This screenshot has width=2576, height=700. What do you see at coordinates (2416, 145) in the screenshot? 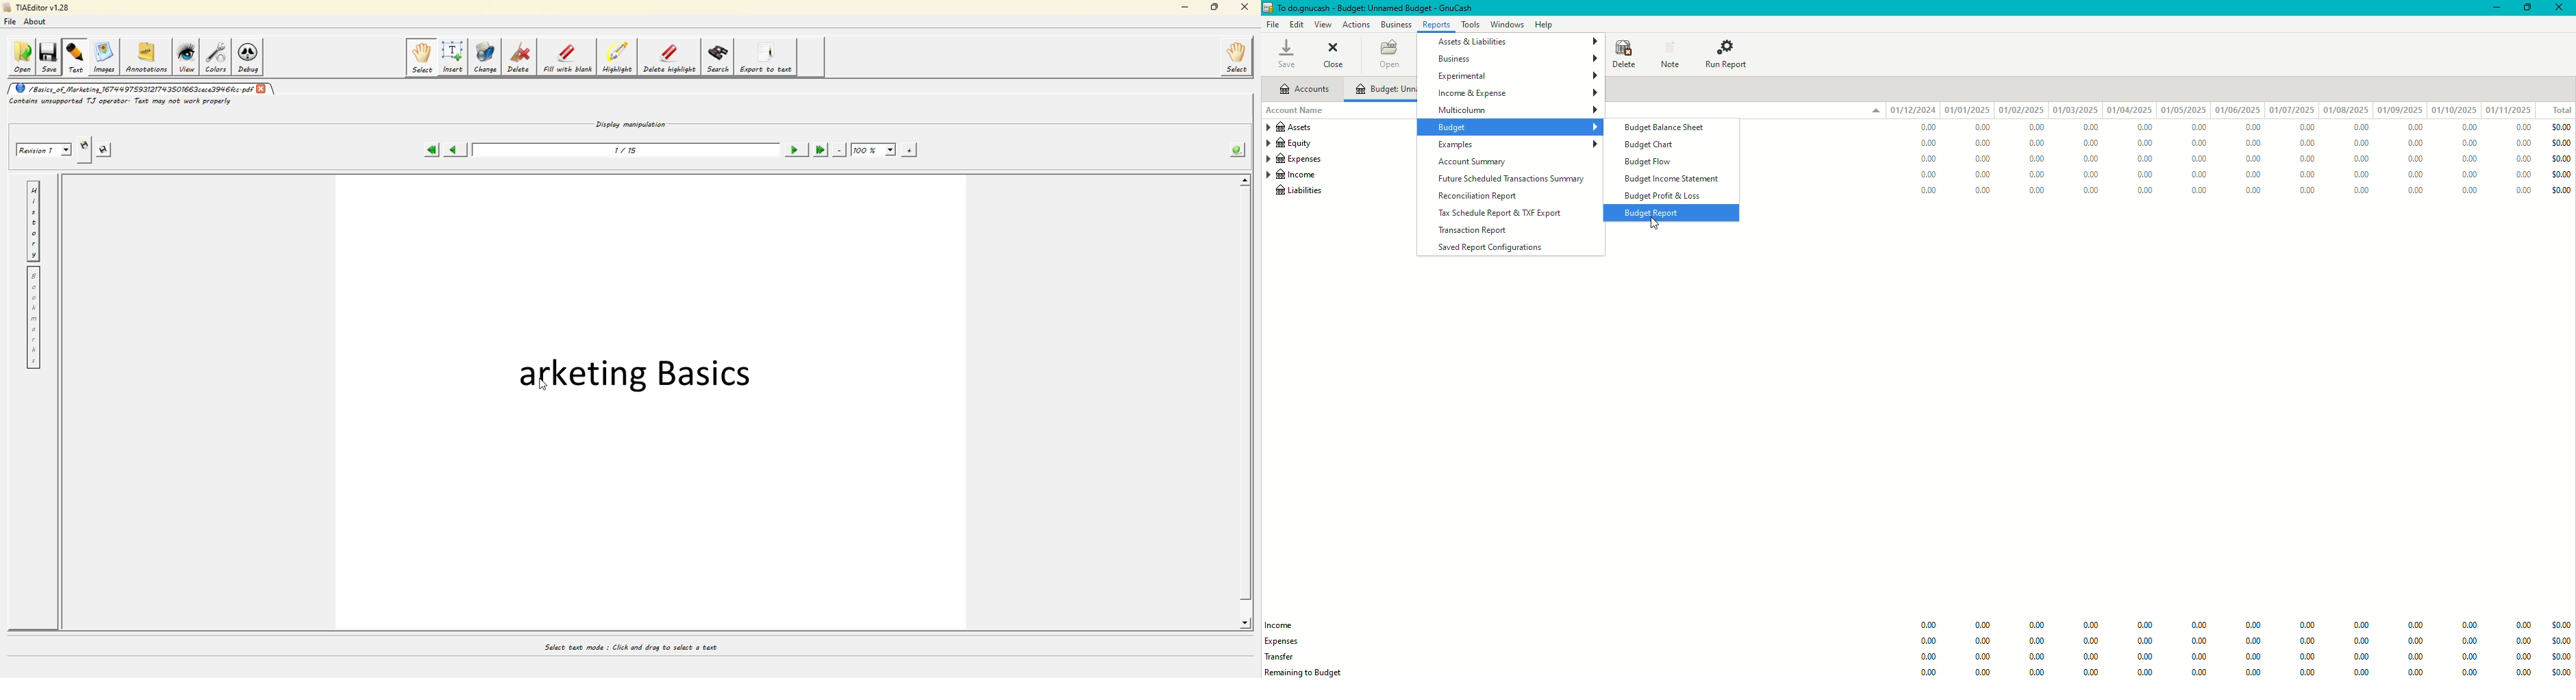
I see `0.00` at bounding box center [2416, 145].